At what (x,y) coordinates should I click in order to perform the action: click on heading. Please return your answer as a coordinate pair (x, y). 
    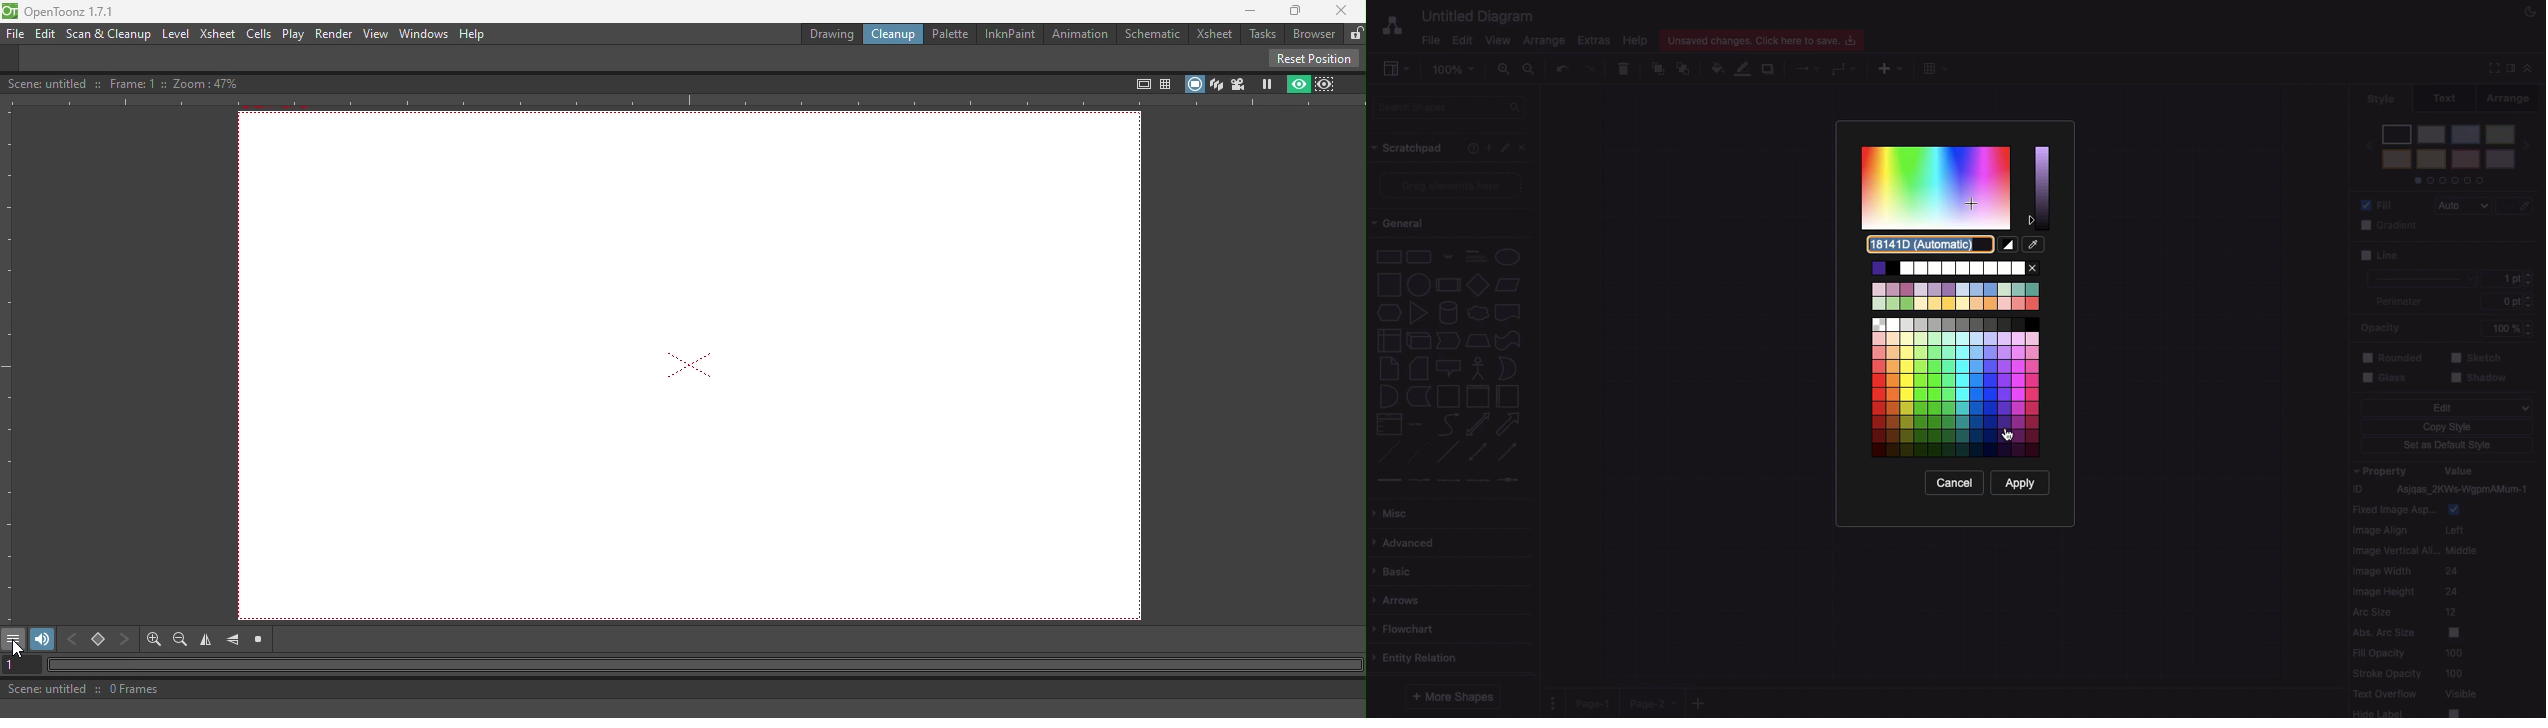
    Looking at the image, I should click on (1476, 255).